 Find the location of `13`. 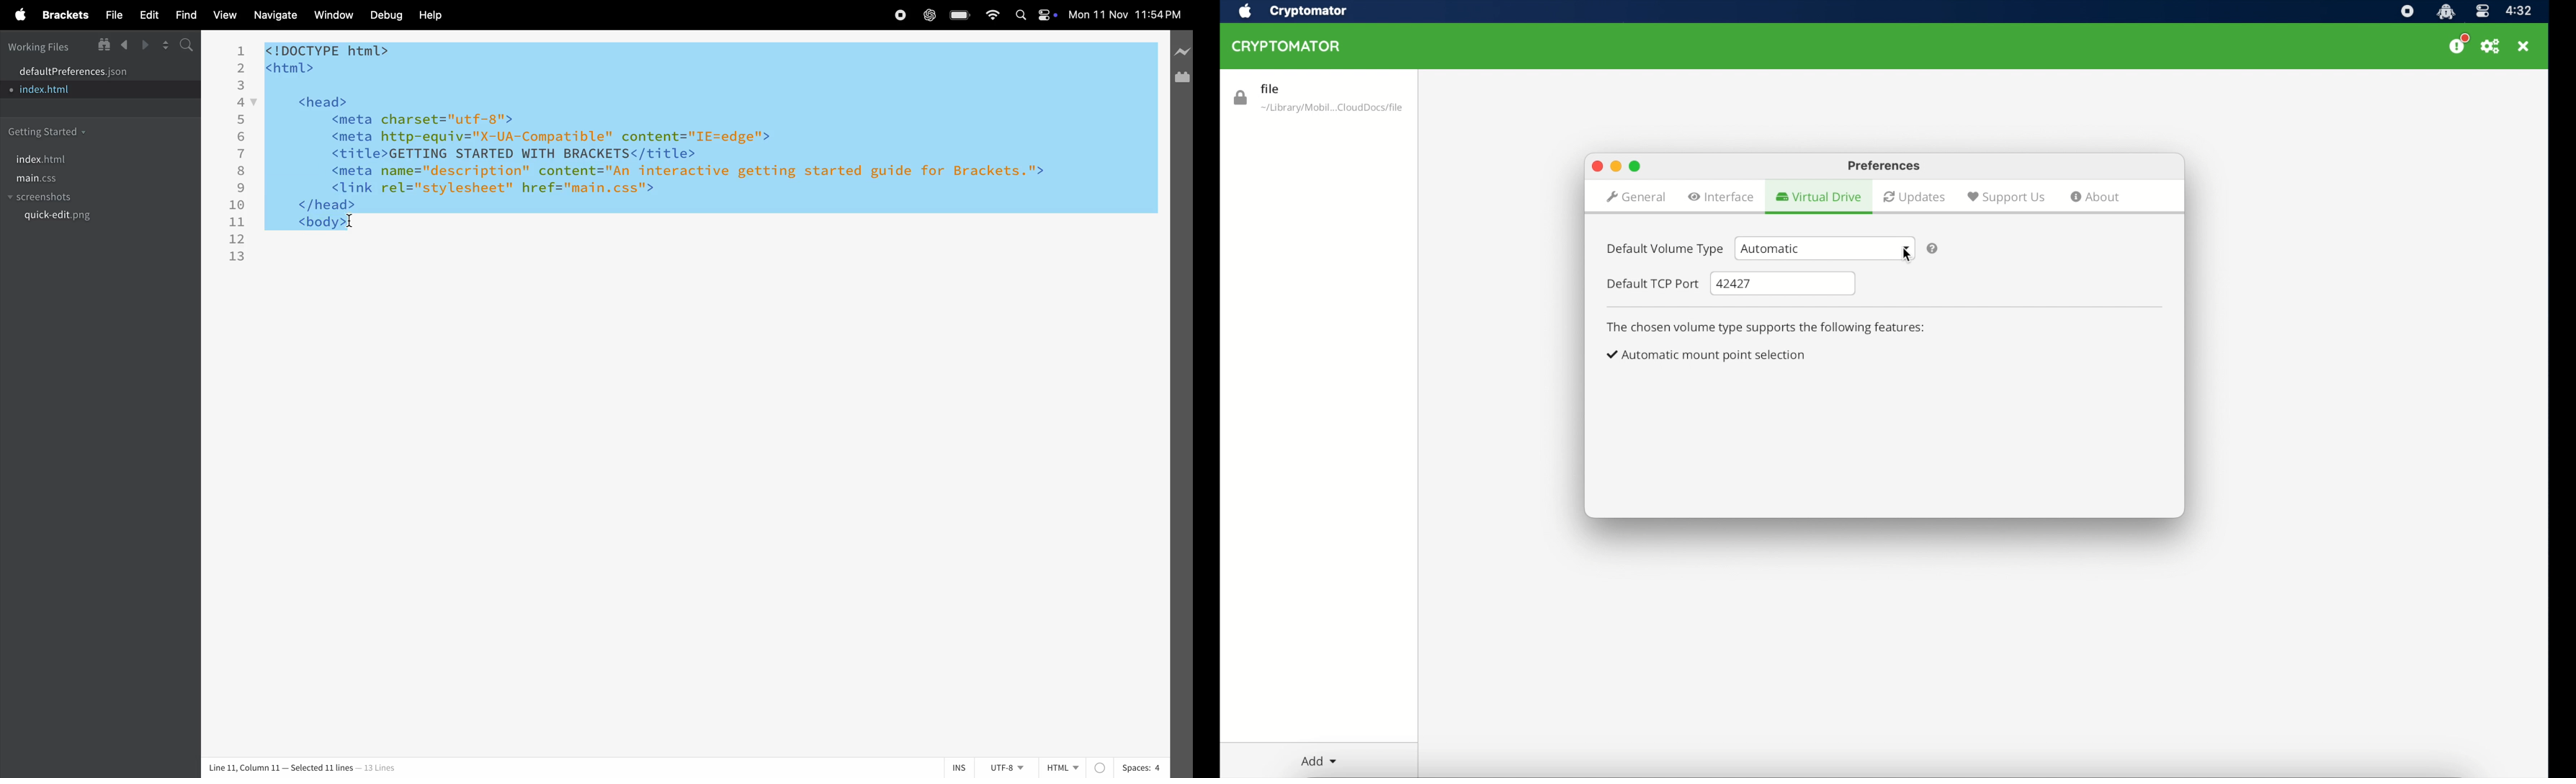

13 is located at coordinates (238, 257).